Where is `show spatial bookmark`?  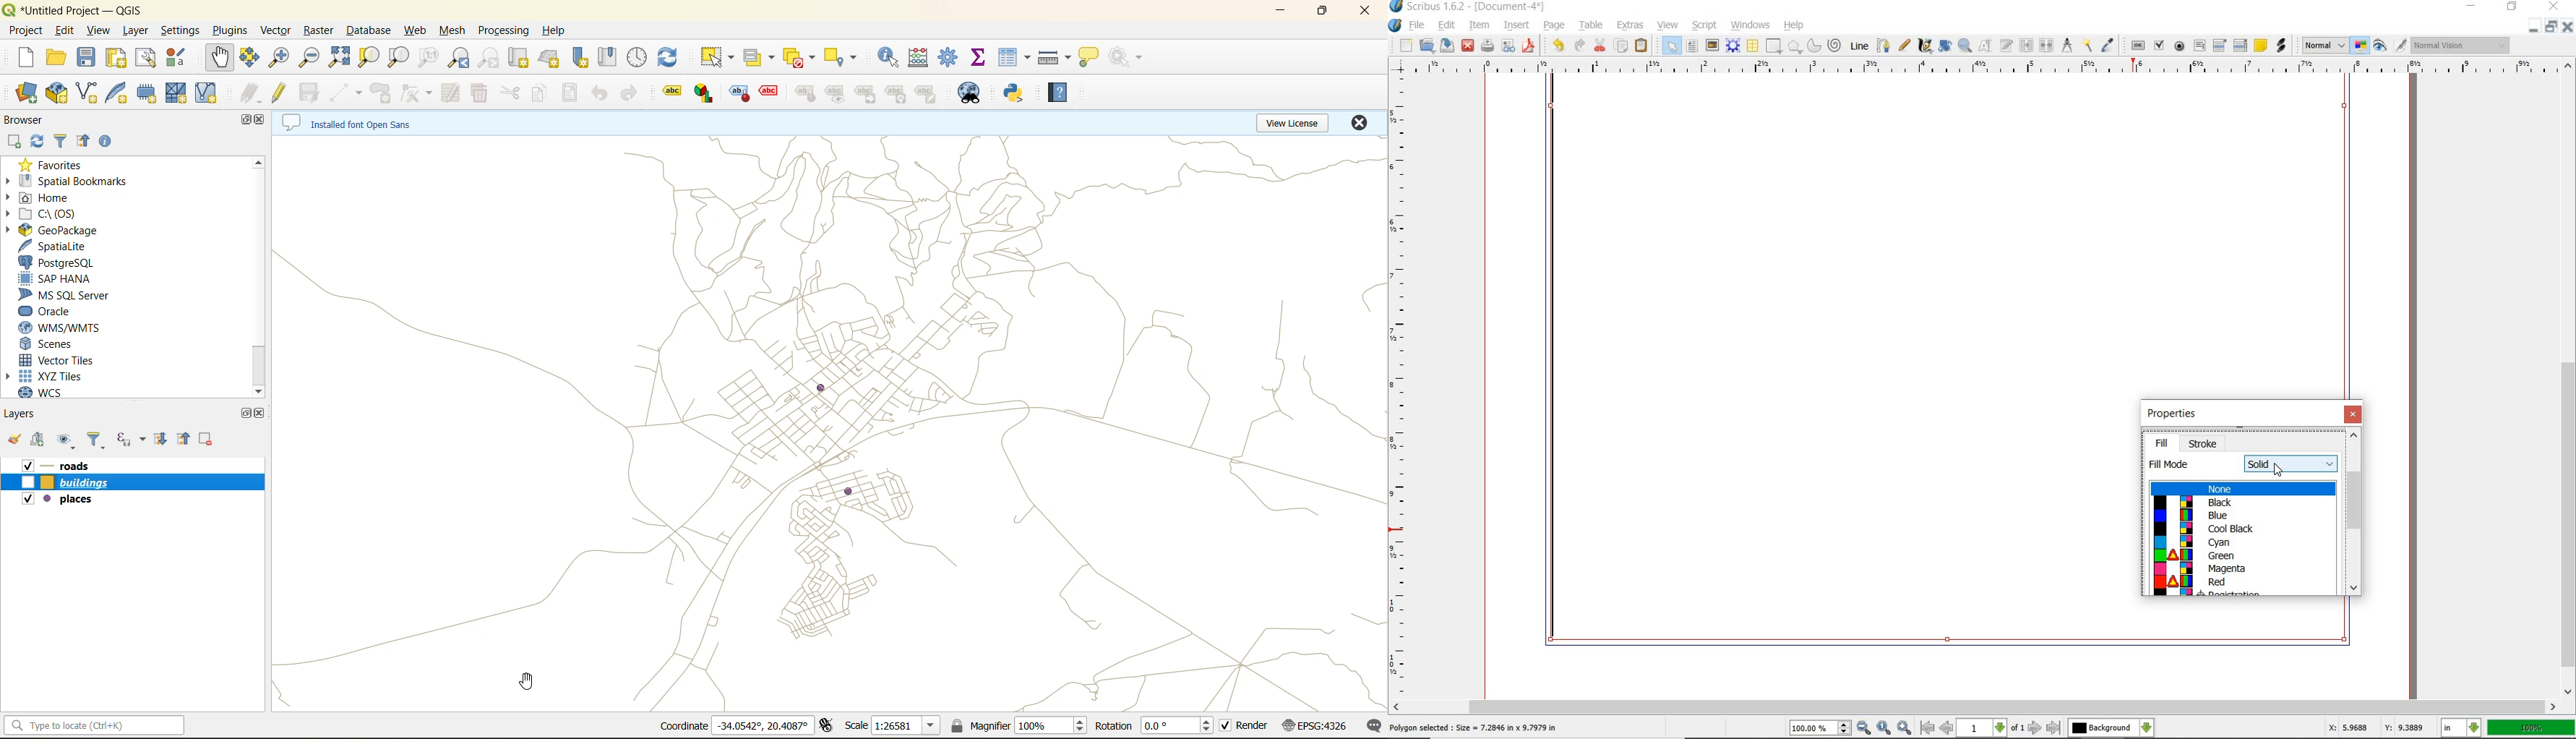 show spatial bookmark is located at coordinates (612, 56).